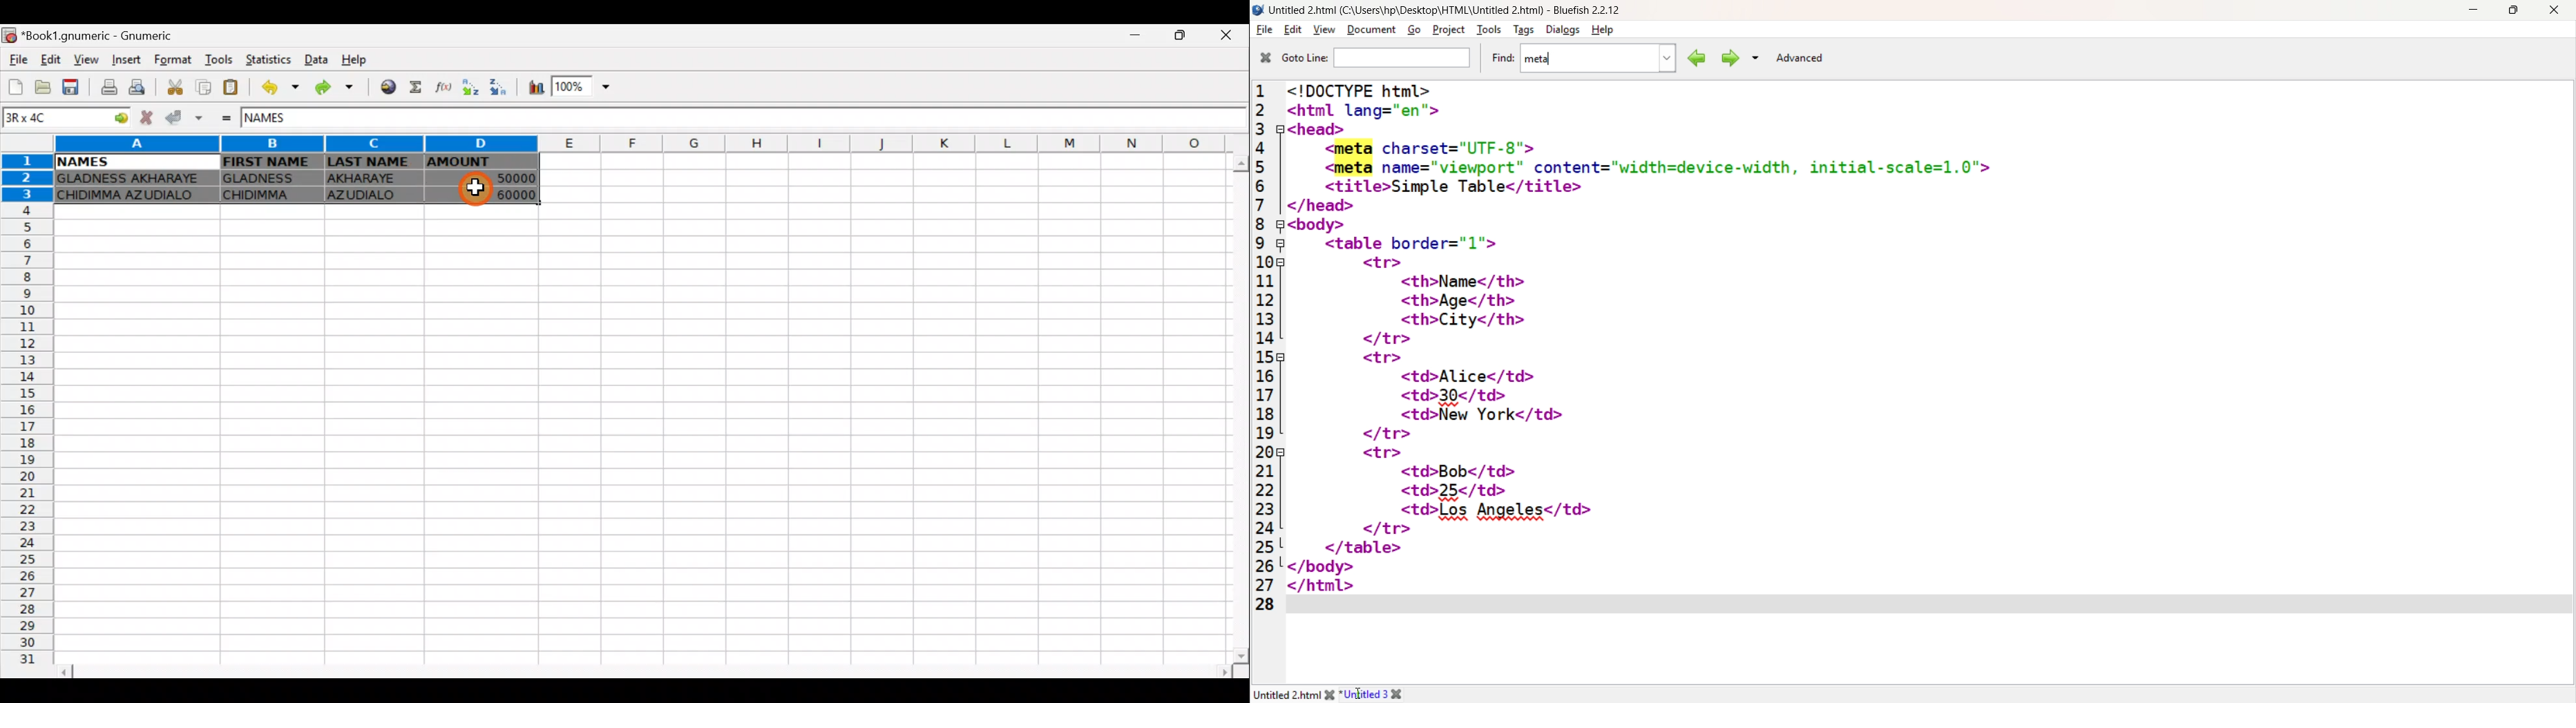  What do you see at coordinates (369, 197) in the screenshot?
I see `AZUDIALO` at bounding box center [369, 197].